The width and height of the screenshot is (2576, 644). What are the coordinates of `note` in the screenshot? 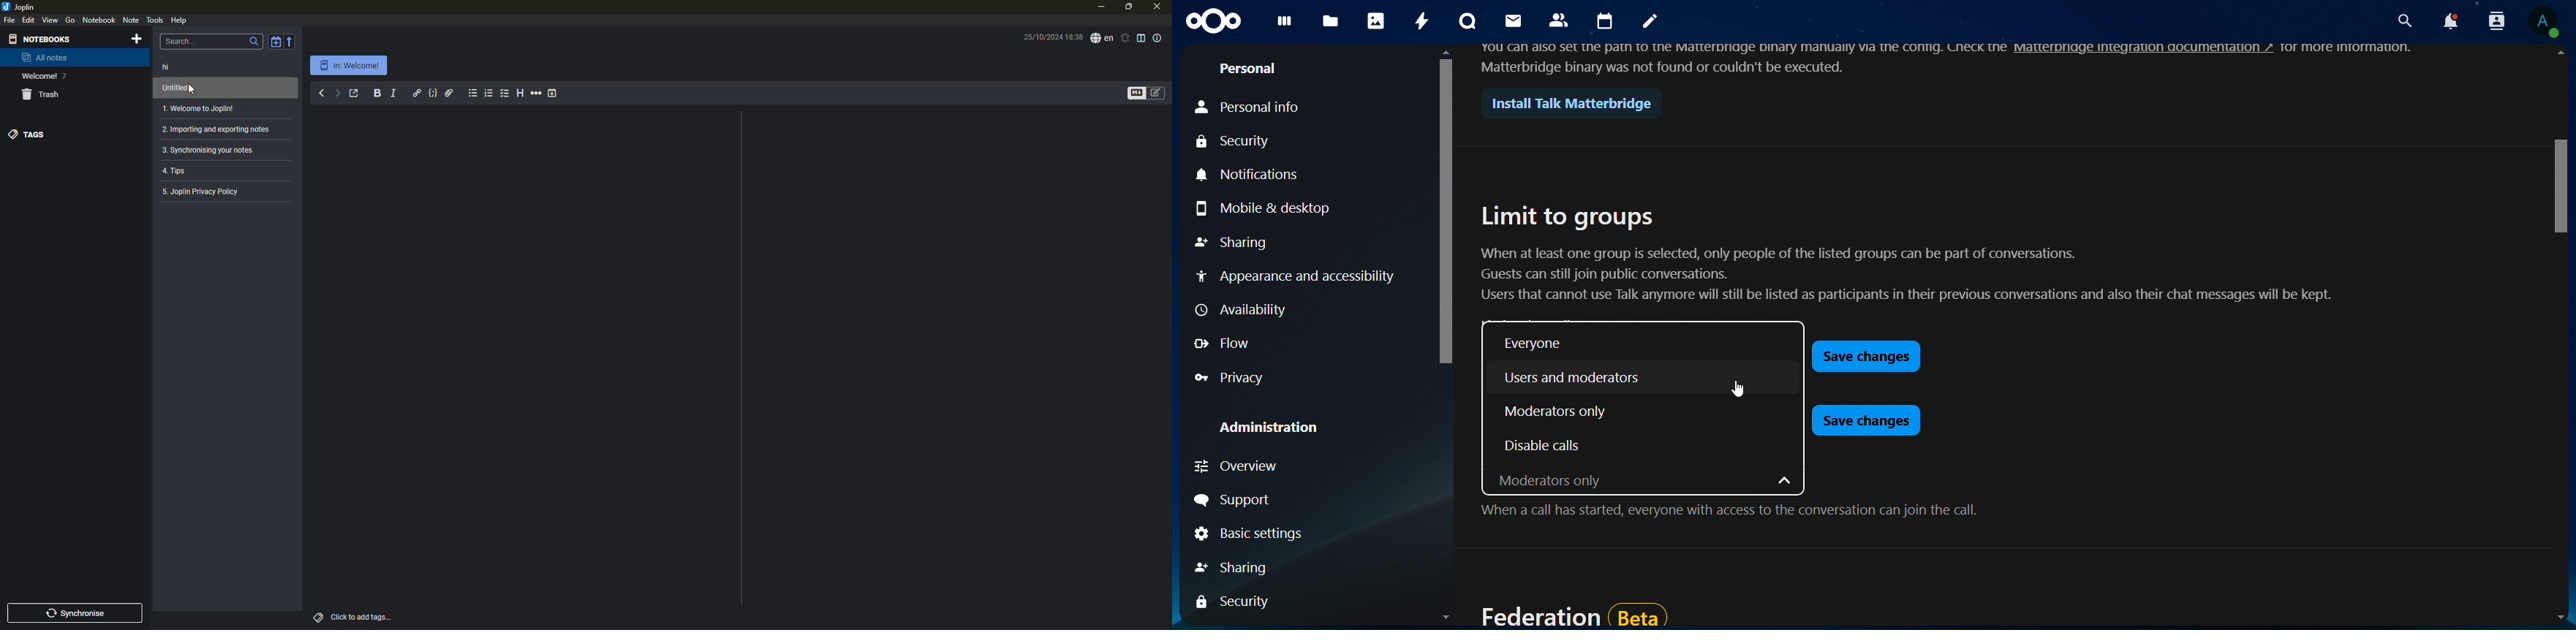 It's located at (131, 20).